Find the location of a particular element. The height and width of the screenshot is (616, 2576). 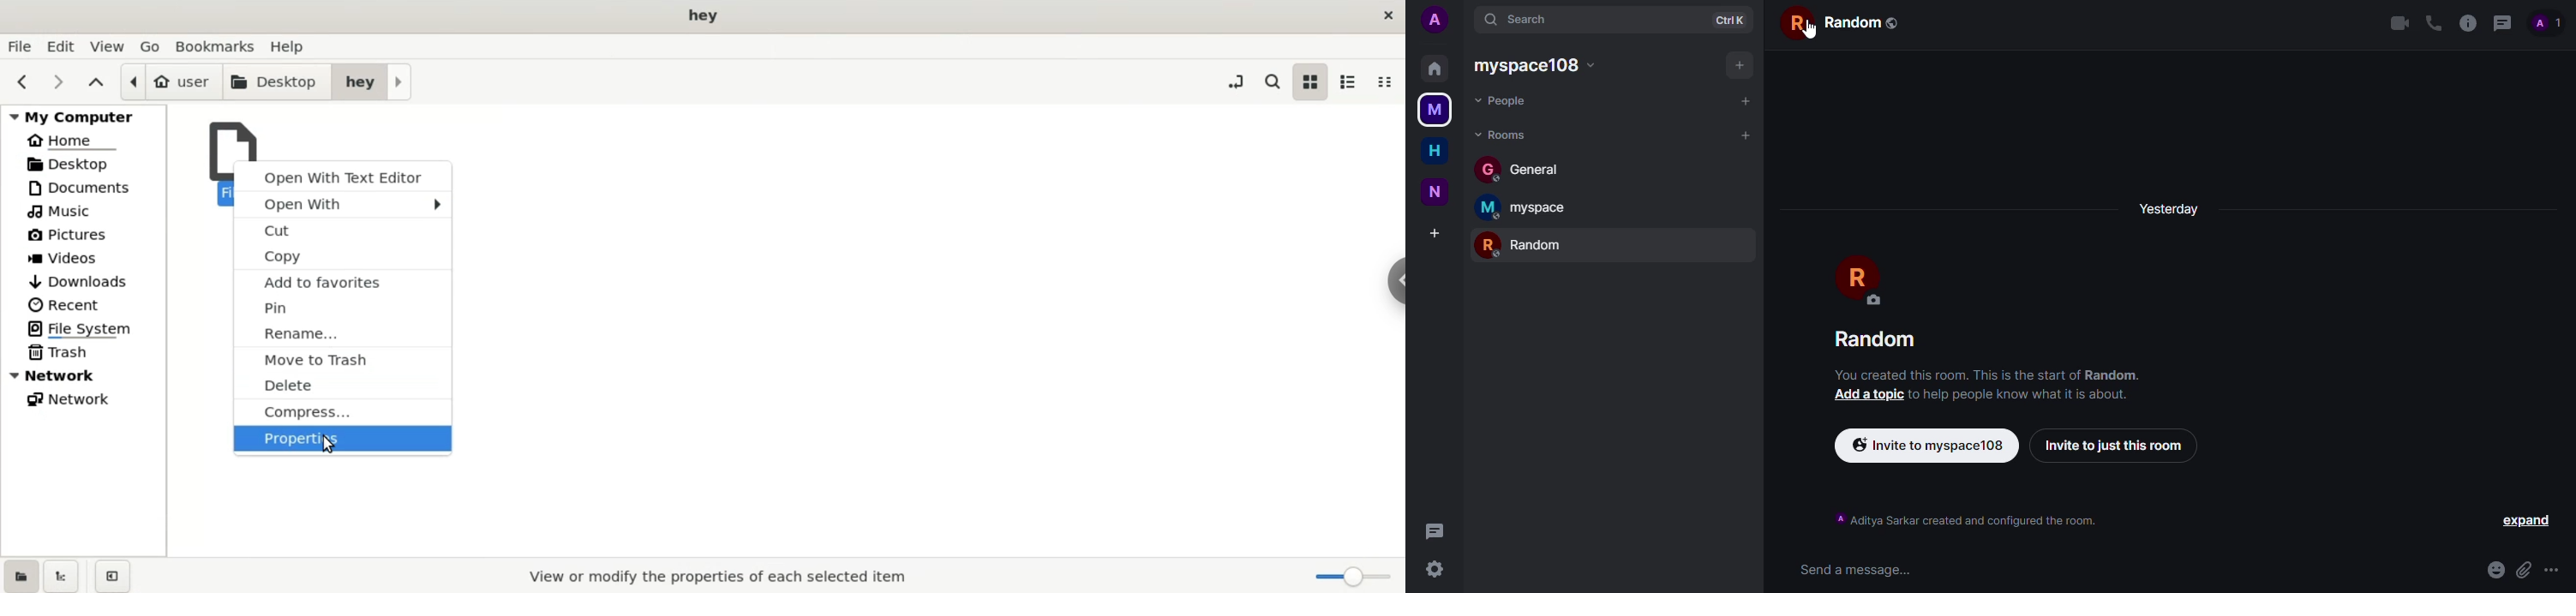

add is located at coordinates (1738, 63).